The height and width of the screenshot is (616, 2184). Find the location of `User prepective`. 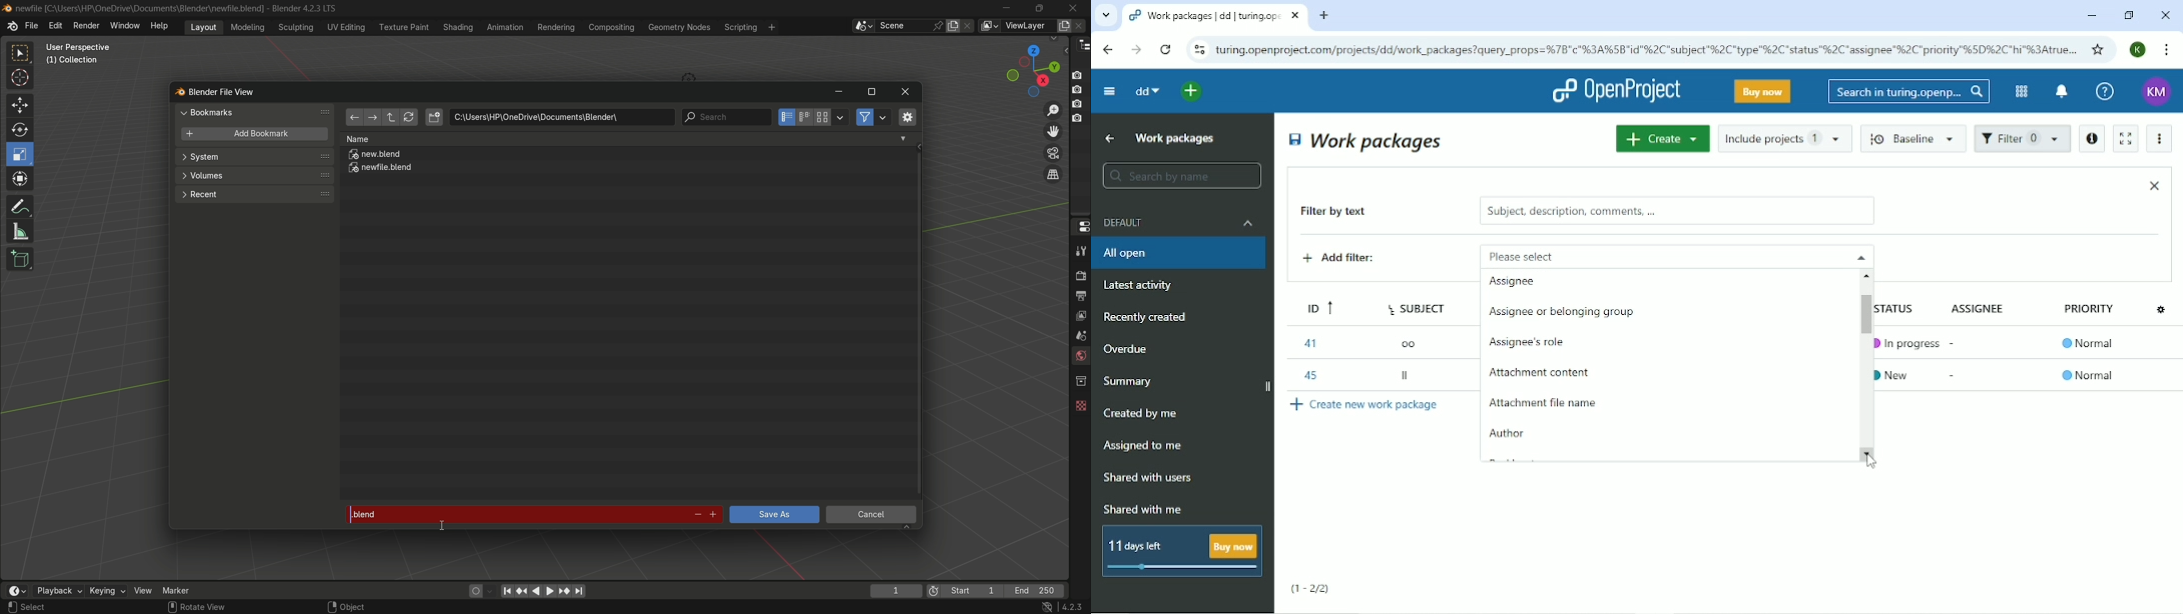

User prepective is located at coordinates (83, 47).